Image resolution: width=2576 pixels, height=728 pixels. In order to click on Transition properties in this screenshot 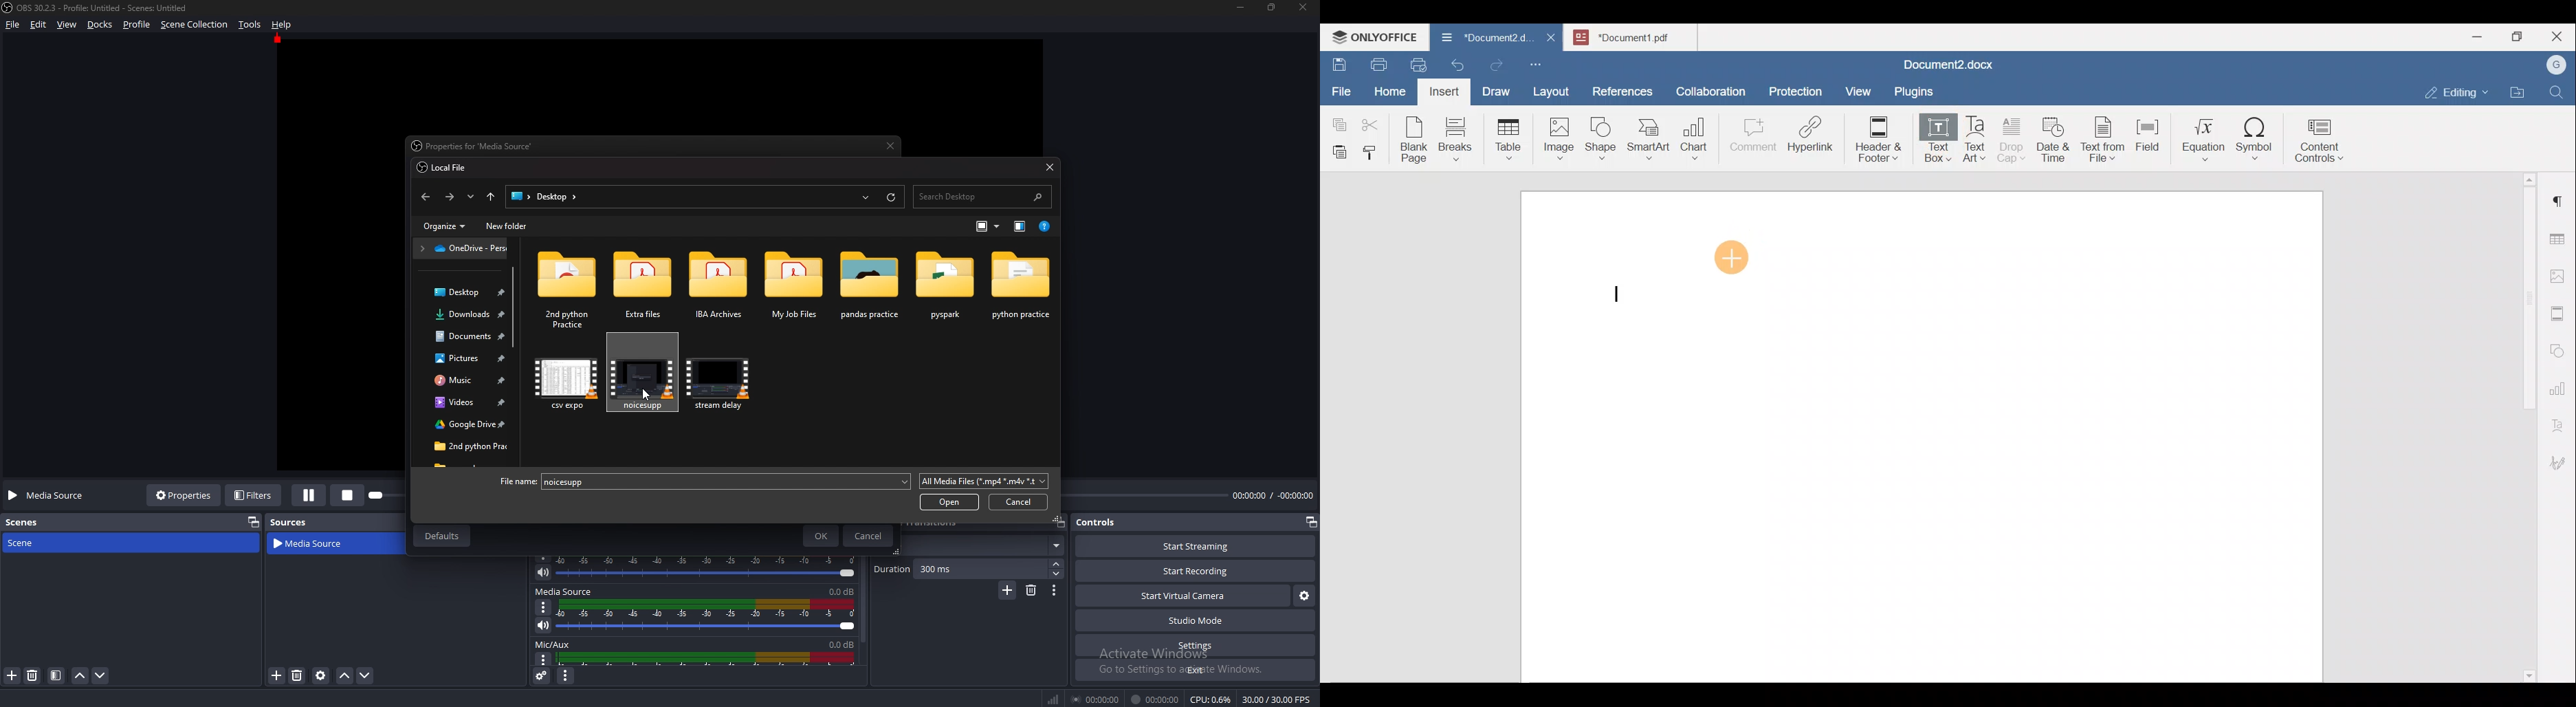, I will do `click(1054, 591)`.